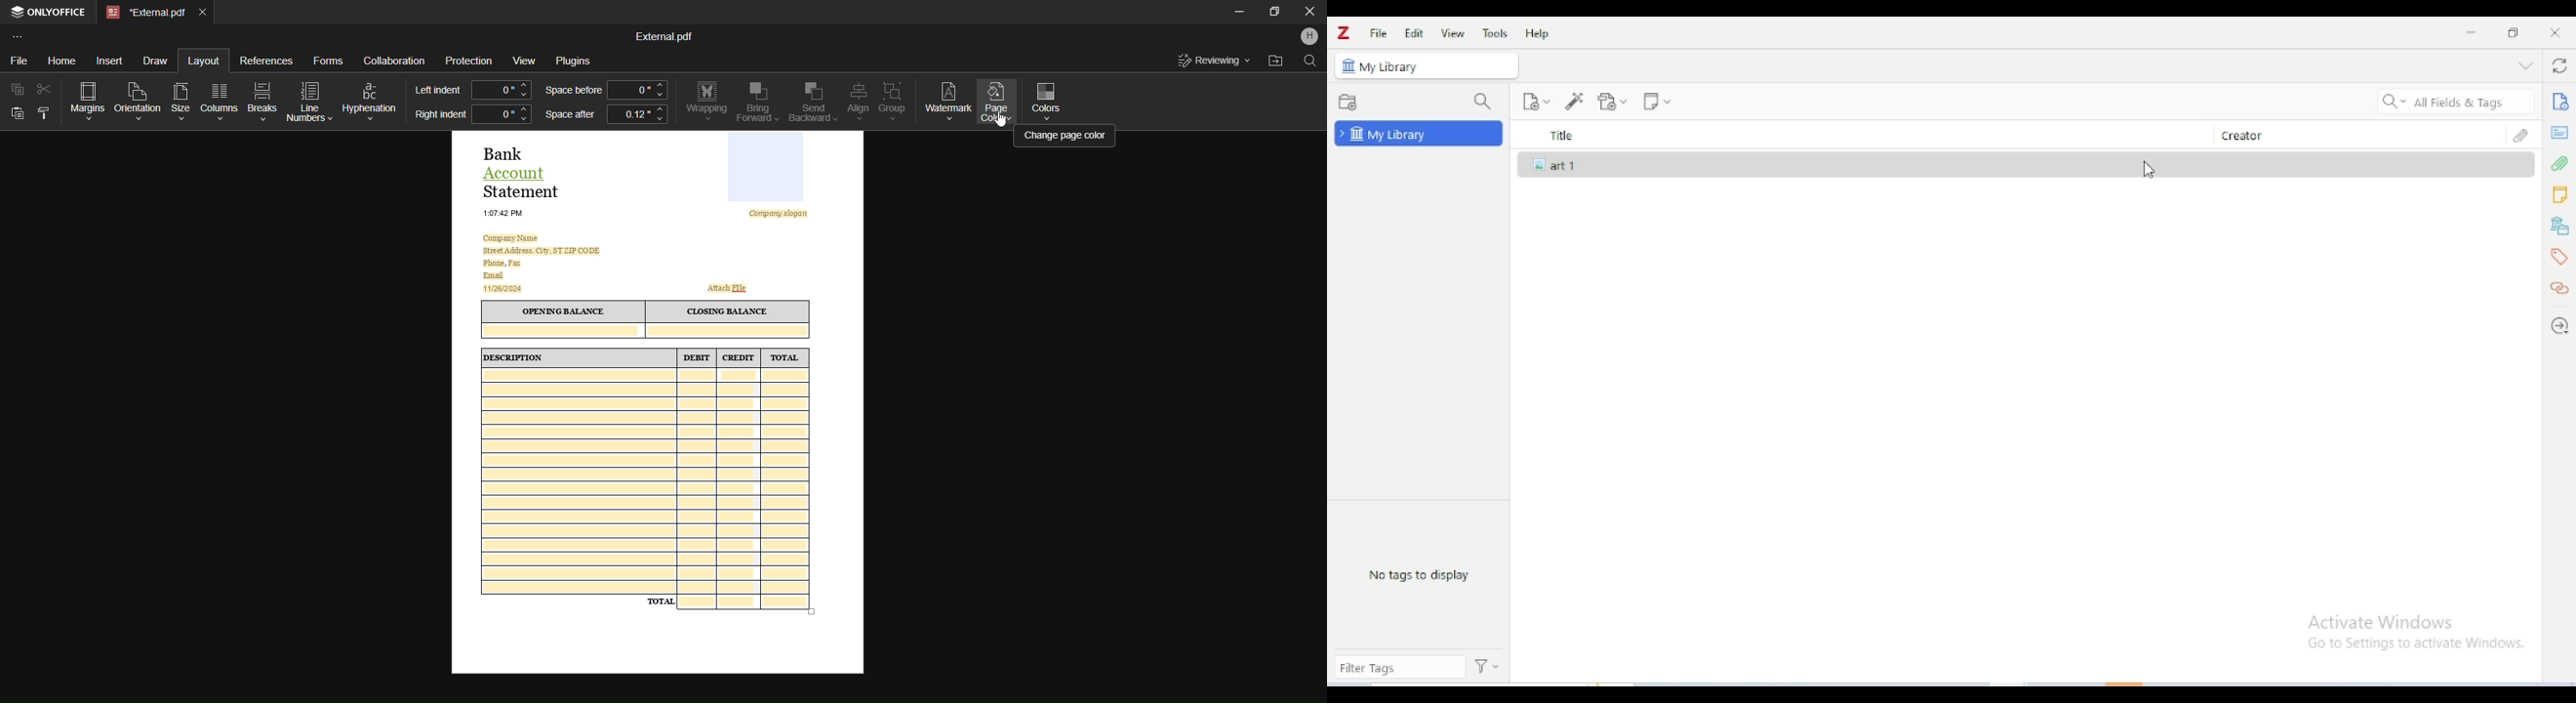 This screenshot has height=728, width=2576. I want to click on Space After, so click(569, 116).